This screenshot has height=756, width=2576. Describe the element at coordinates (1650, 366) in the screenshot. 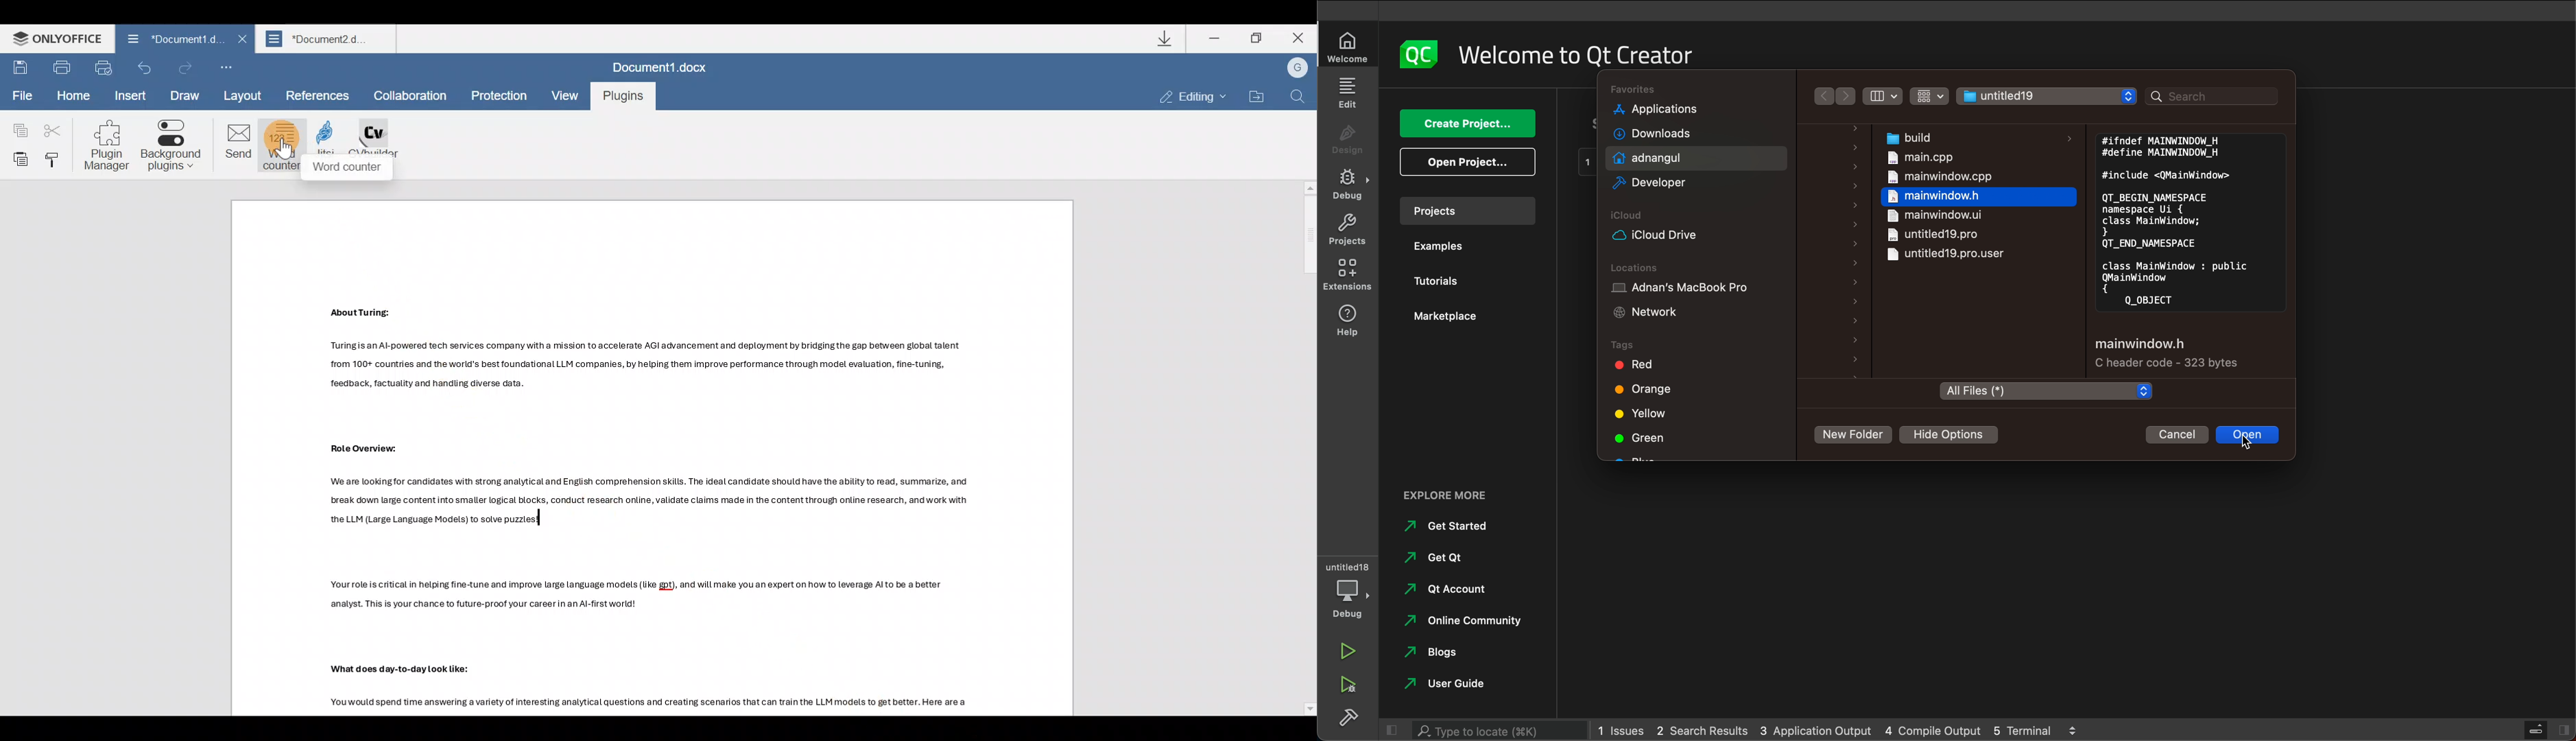

I see `red` at that location.